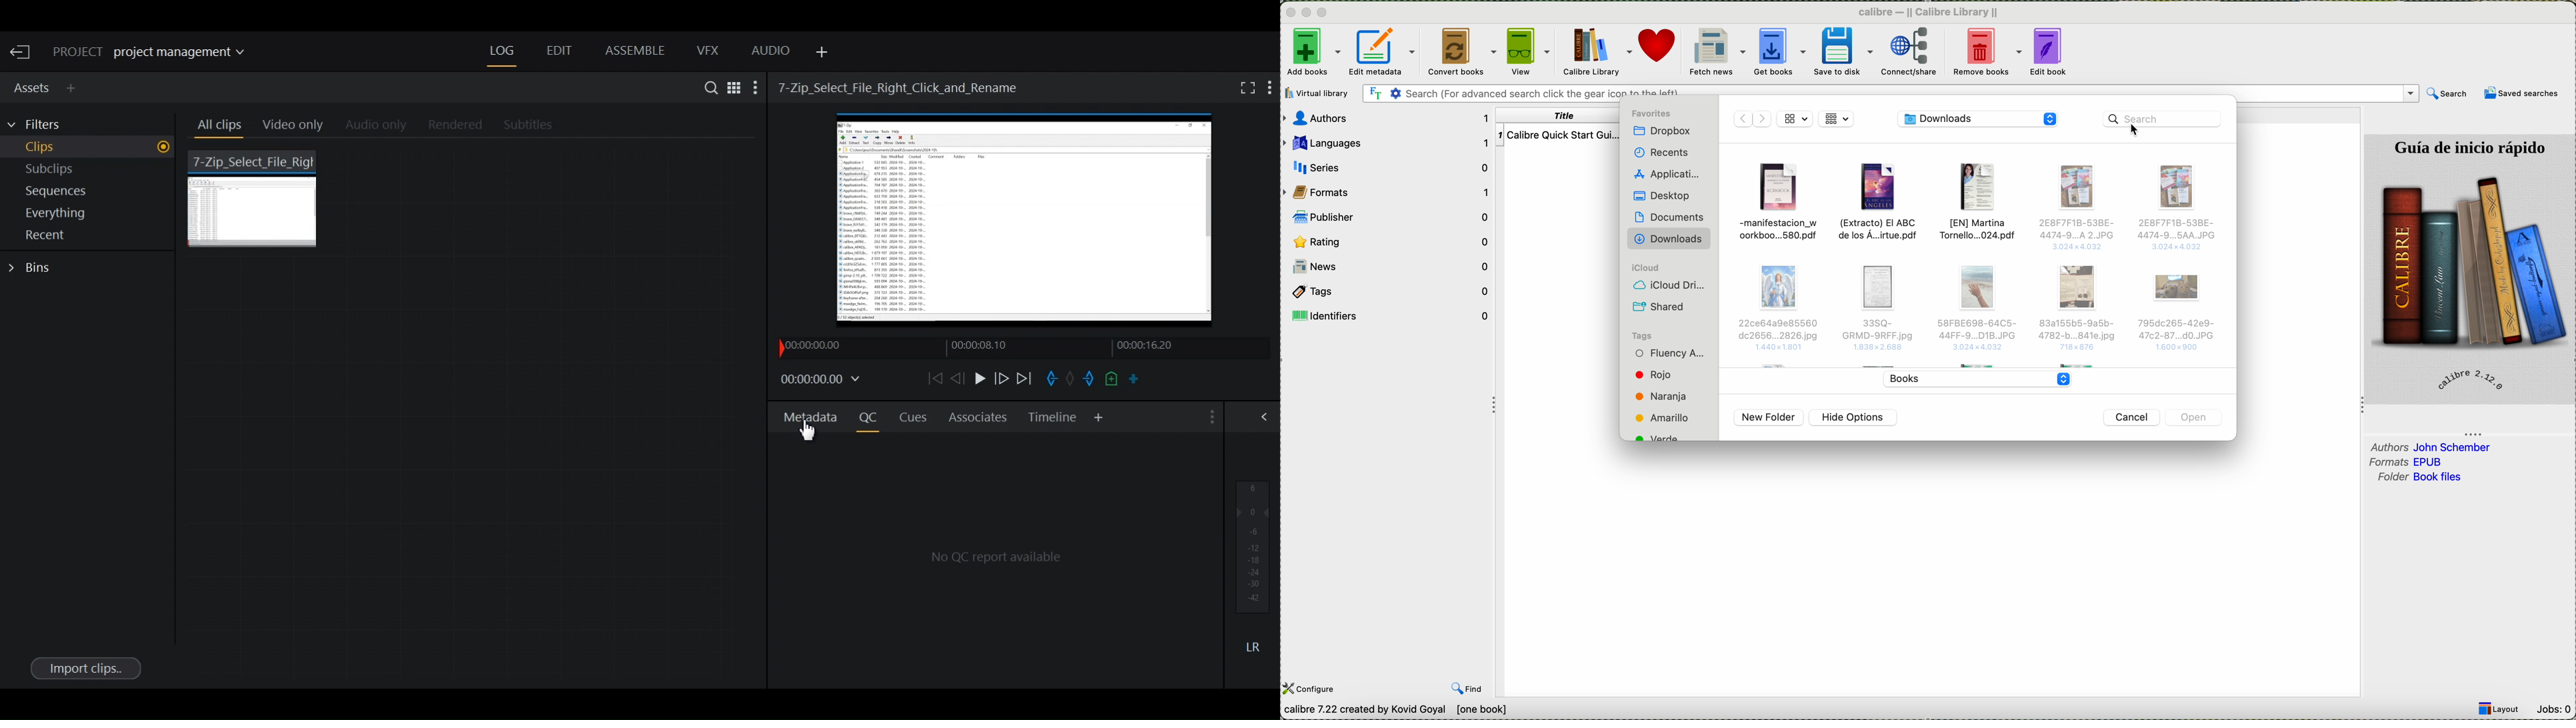 This screenshot has width=2576, height=728. I want to click on rating, so click(1390, 243).